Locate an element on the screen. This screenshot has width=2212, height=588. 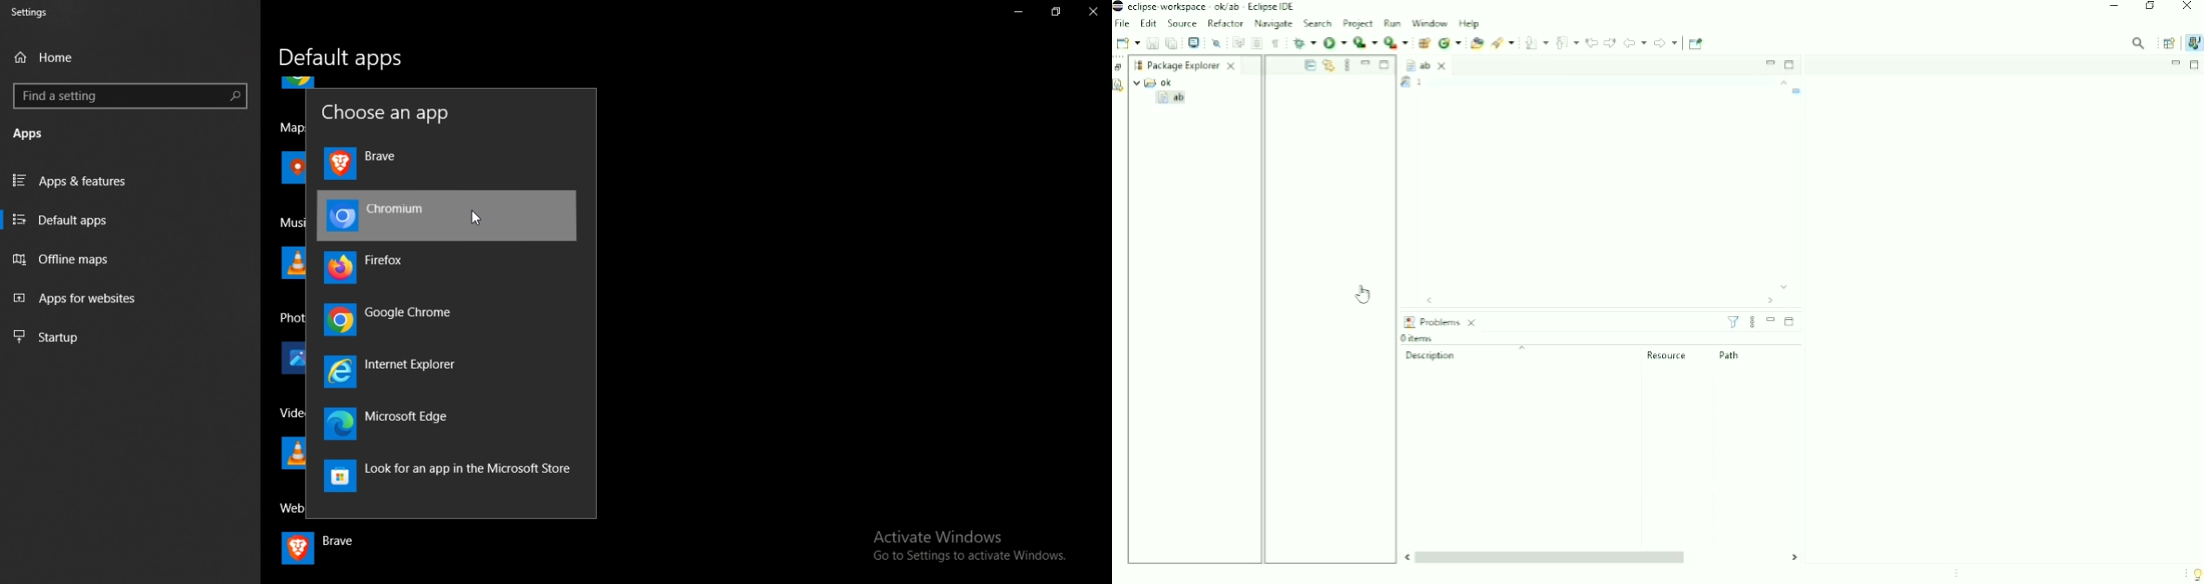
video player is located at coordinates (292, 415).